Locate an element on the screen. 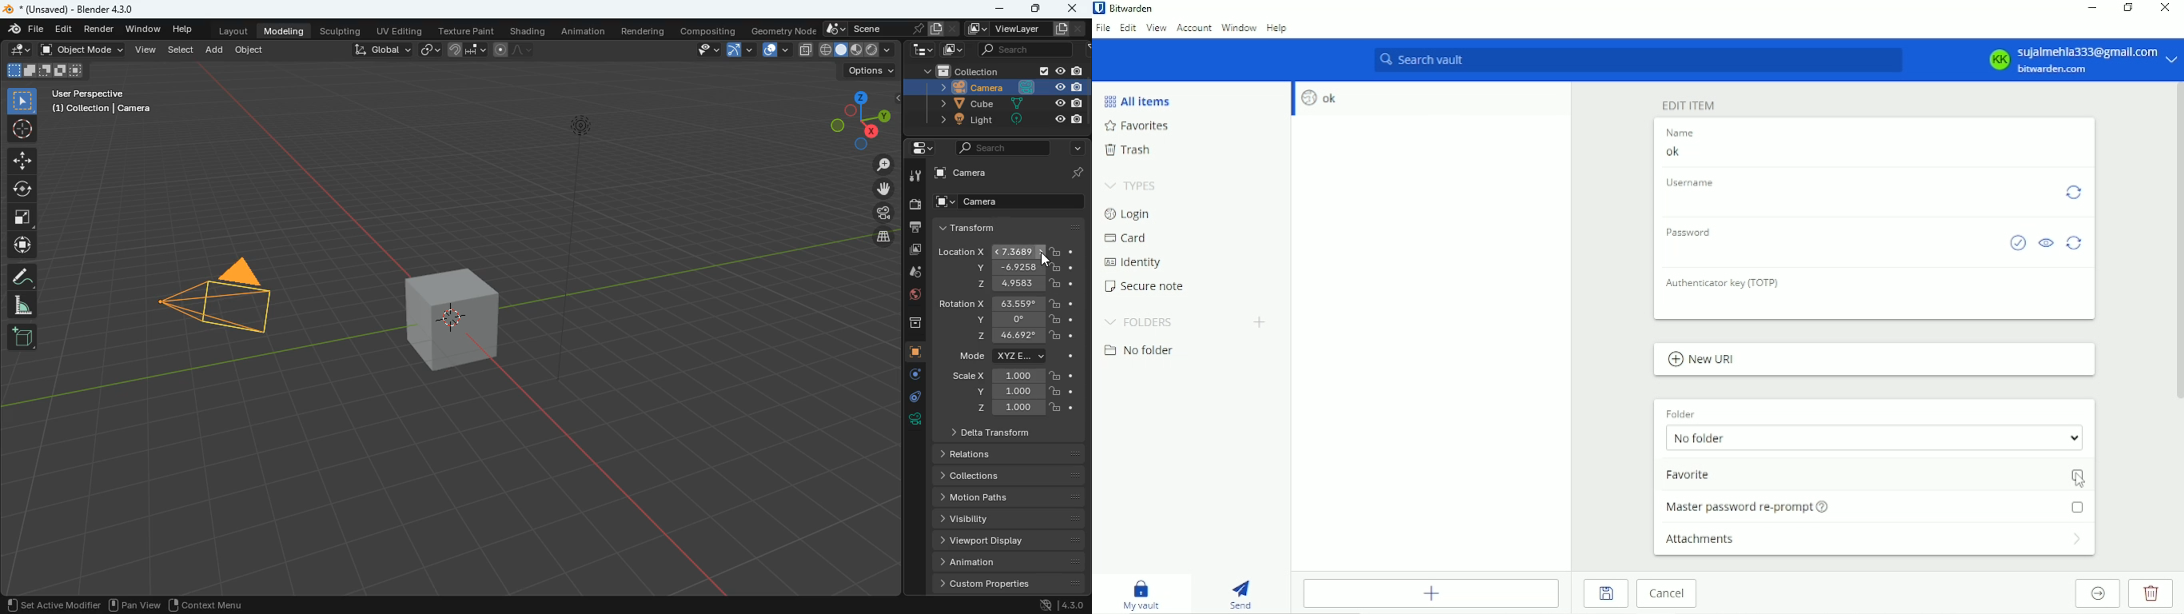 This screenshot has height=616, width=2184. archive is located at coordinates (906, 324).